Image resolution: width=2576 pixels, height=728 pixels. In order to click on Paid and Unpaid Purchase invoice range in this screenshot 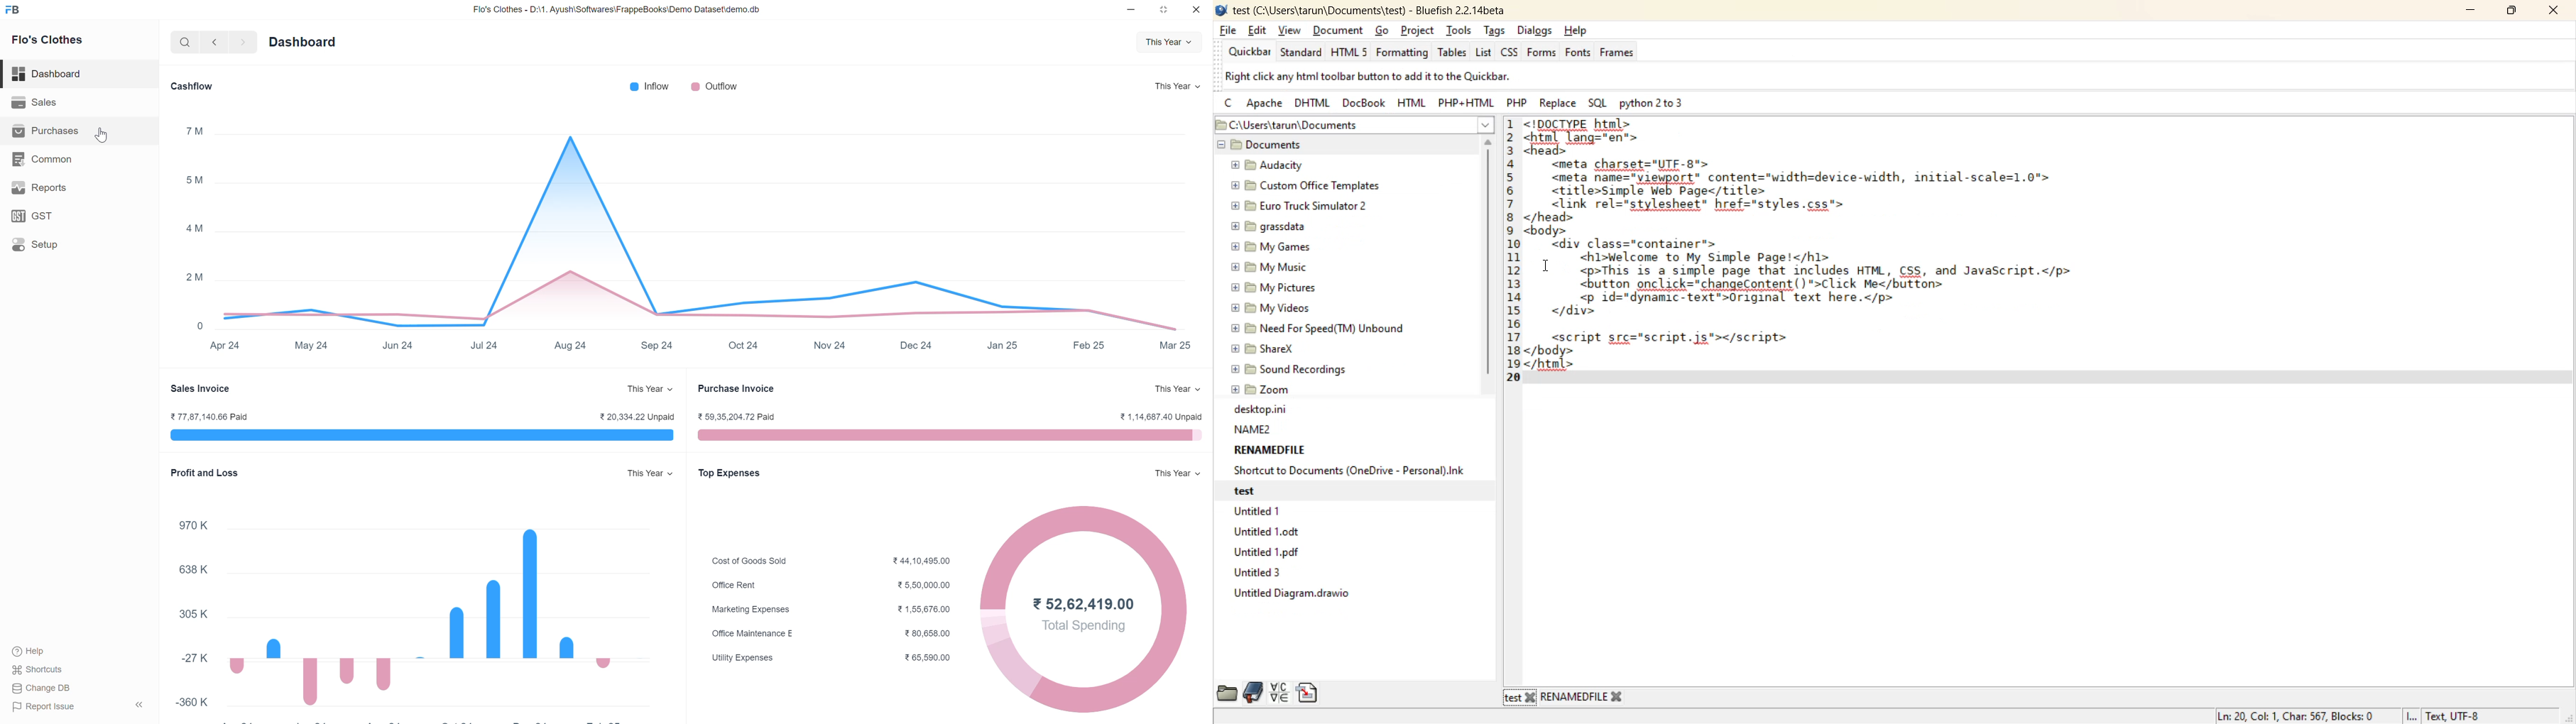, I will do `click(950, 435)`.